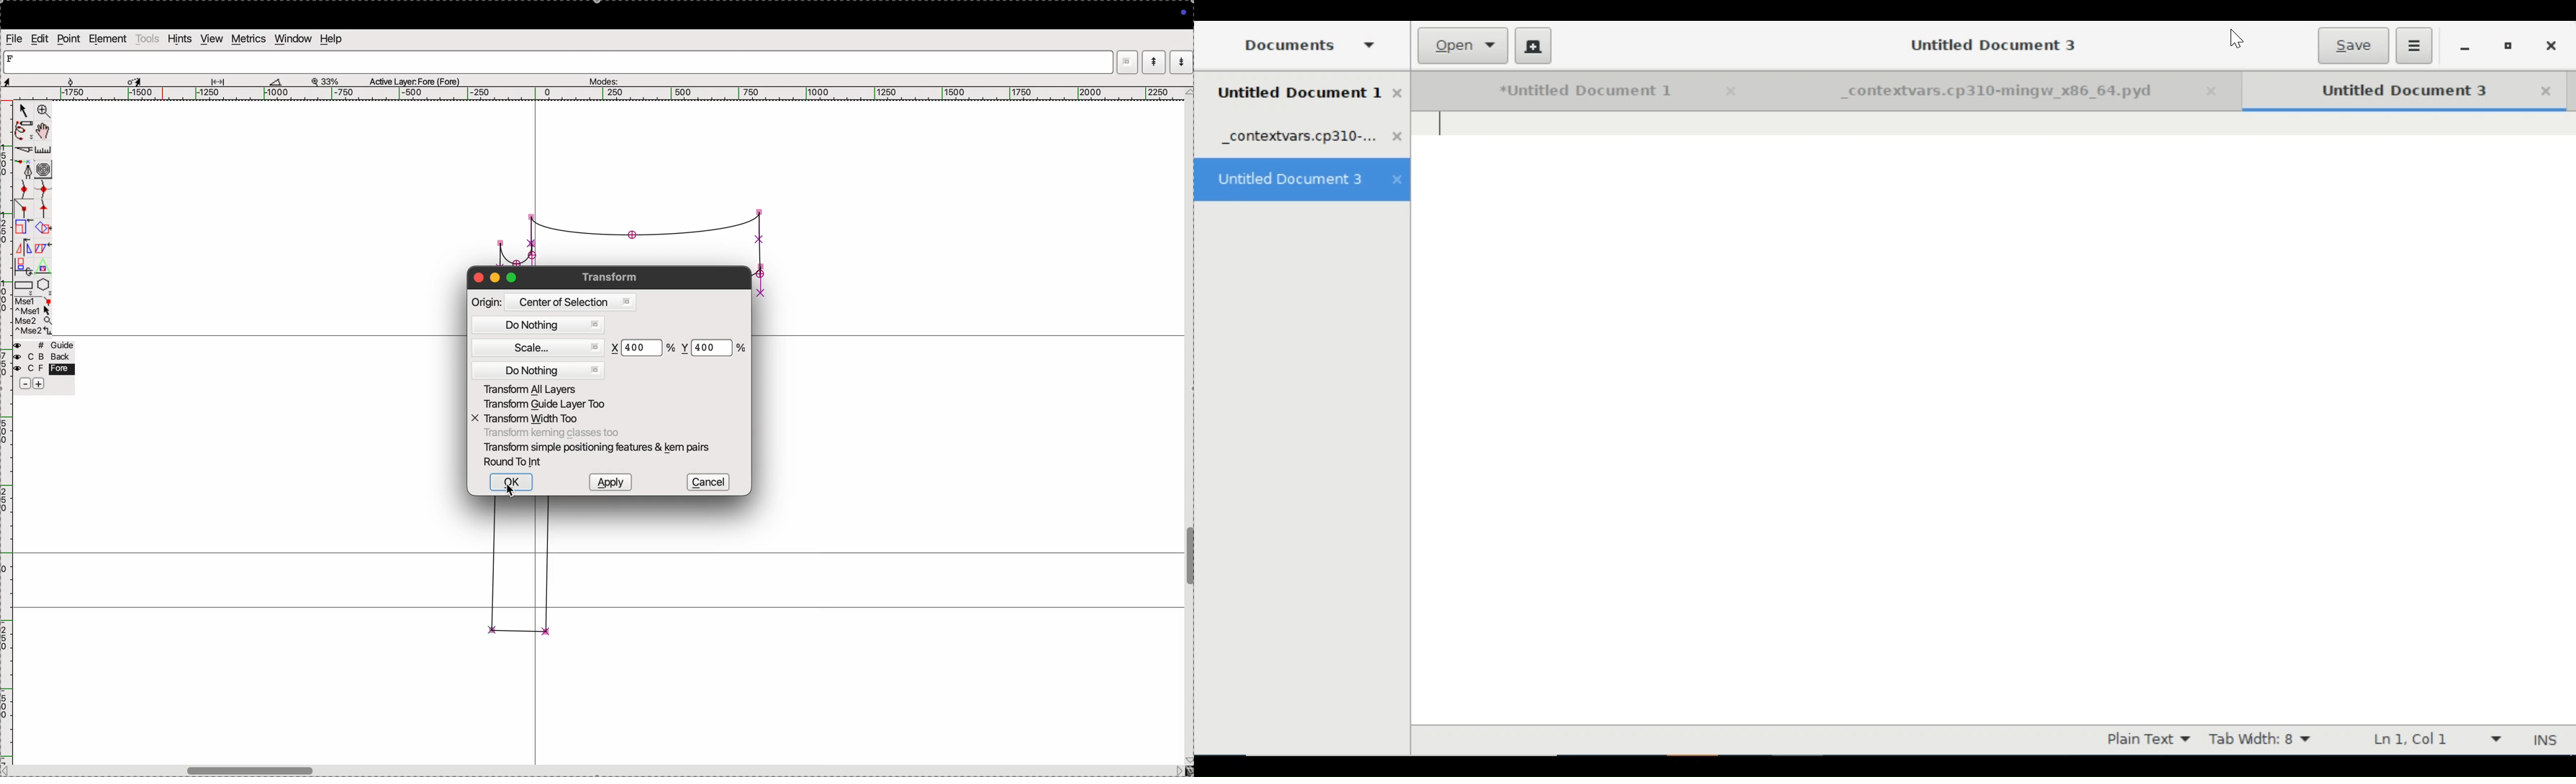 Image resolution: width=2576 pixels, height=784 pixels. I want to click on minimize, so click(2464, 47).